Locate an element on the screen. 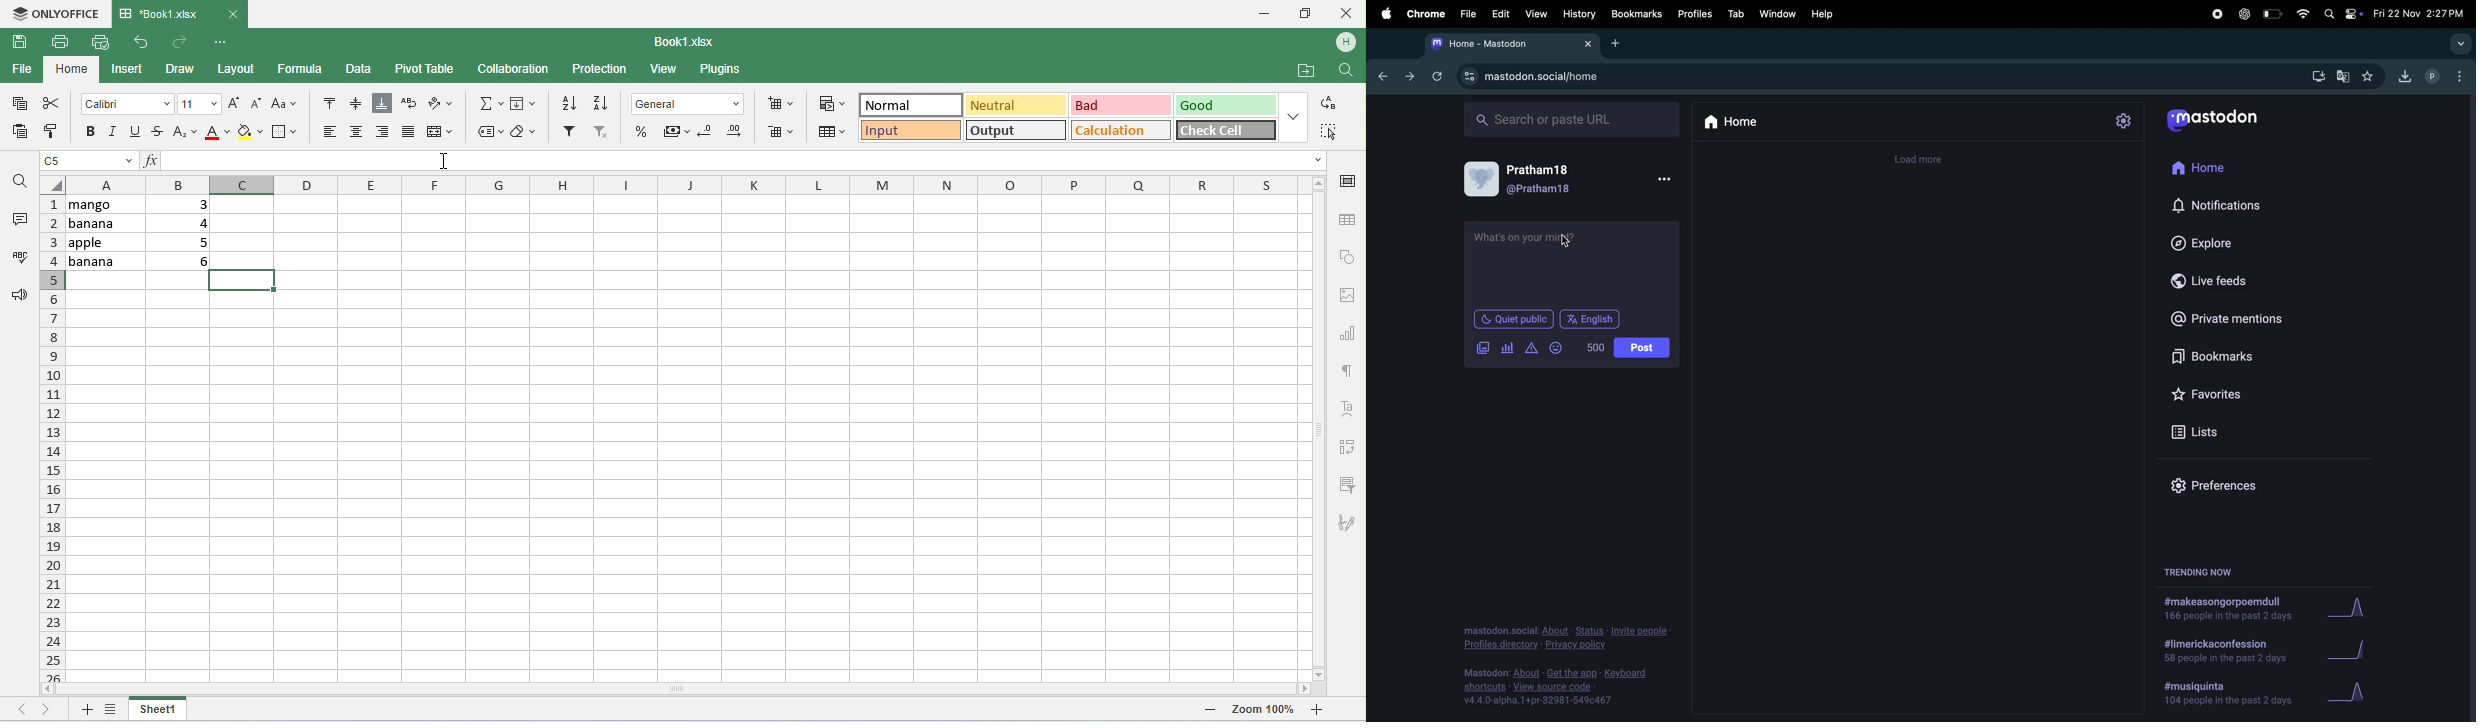 This screenshot has height=728, width=2492. profile is located at coordinates (2434, 76).